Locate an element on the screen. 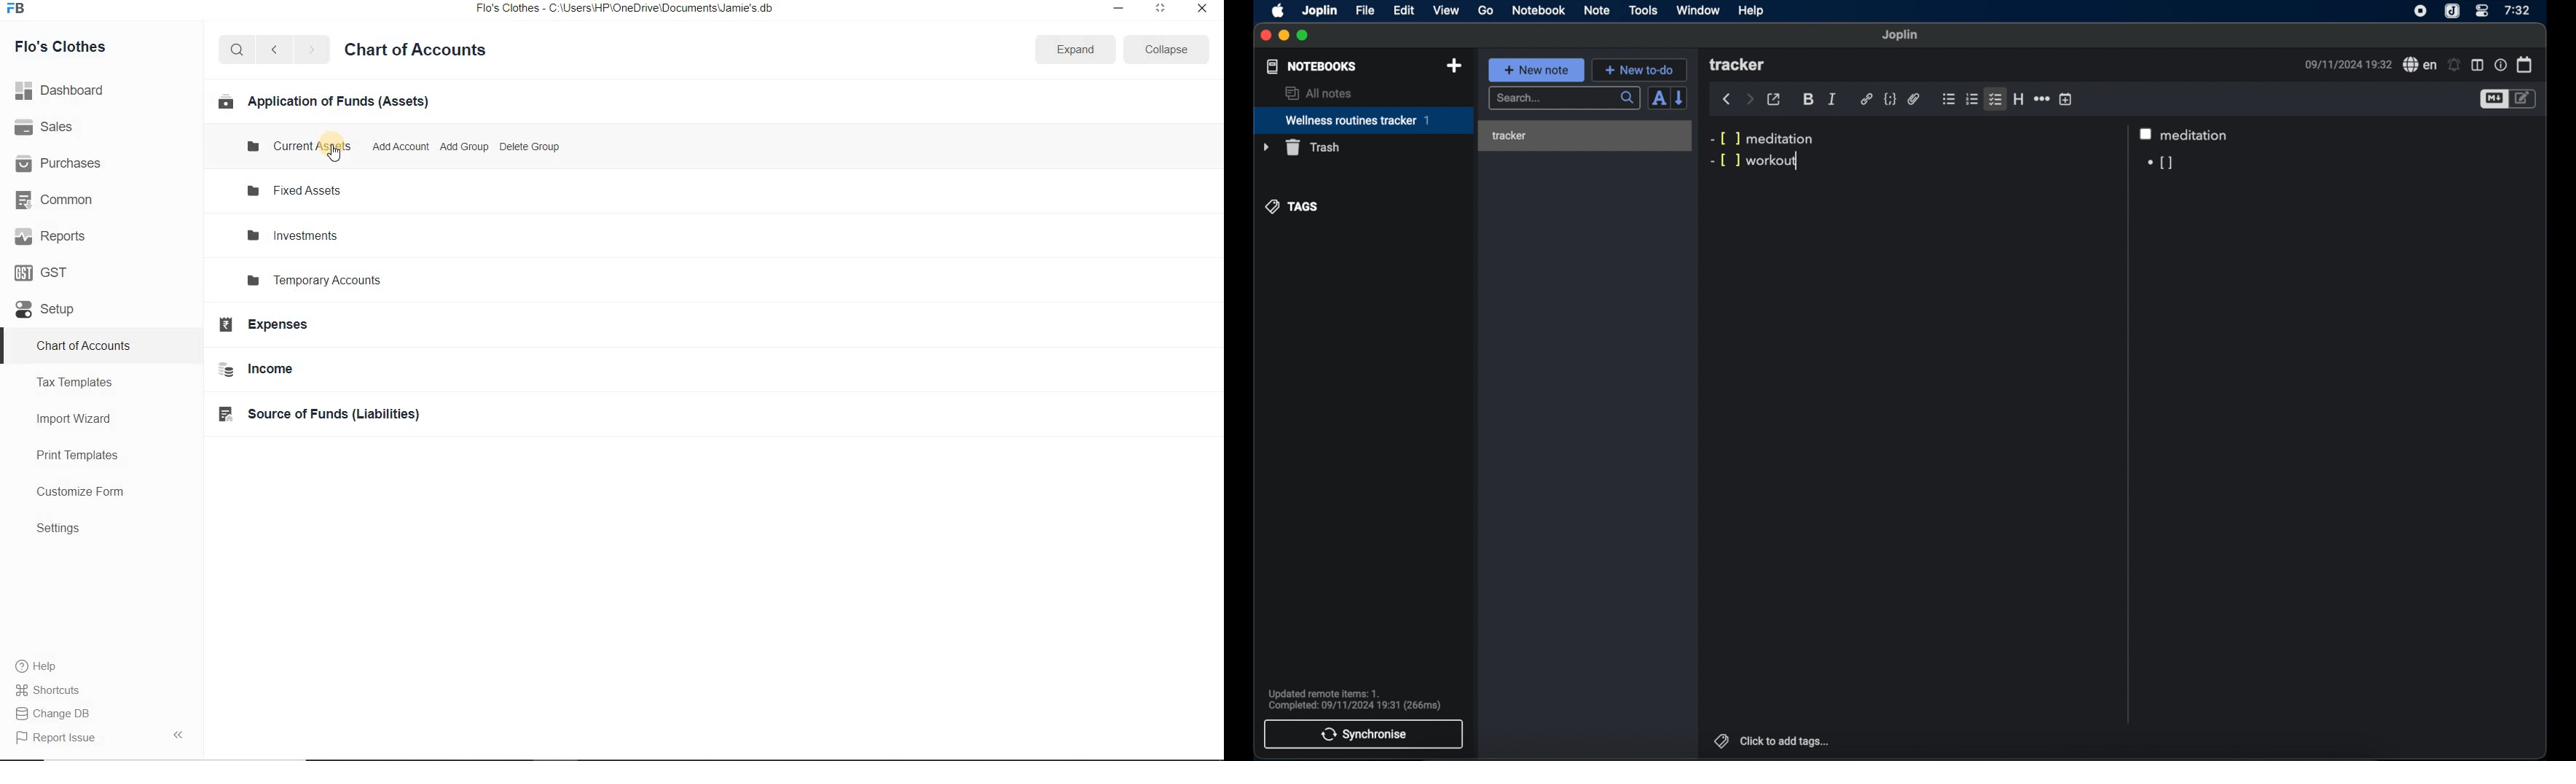 The height and width of the screenshot is (784, 2576). GST is located at coordinates (47, 271).